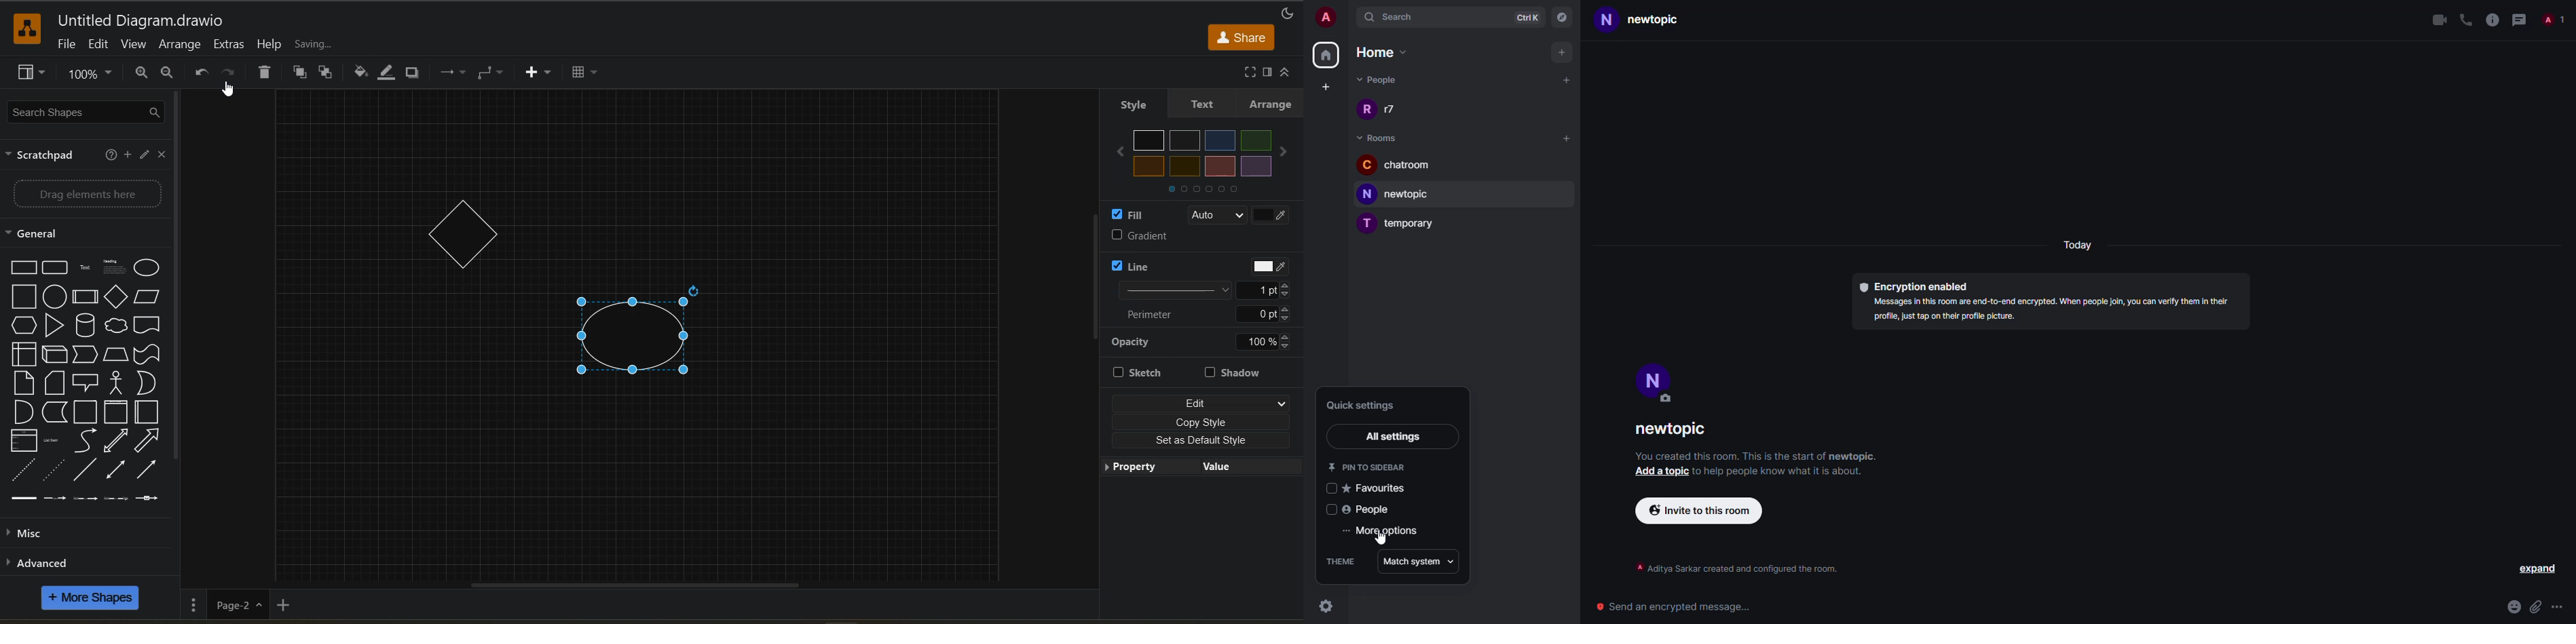 Image resolution: width=2576 pixels, height=644 pixels. Describe the element at coordinates (1267, 75) in the screenshot. I see `format` at that location.